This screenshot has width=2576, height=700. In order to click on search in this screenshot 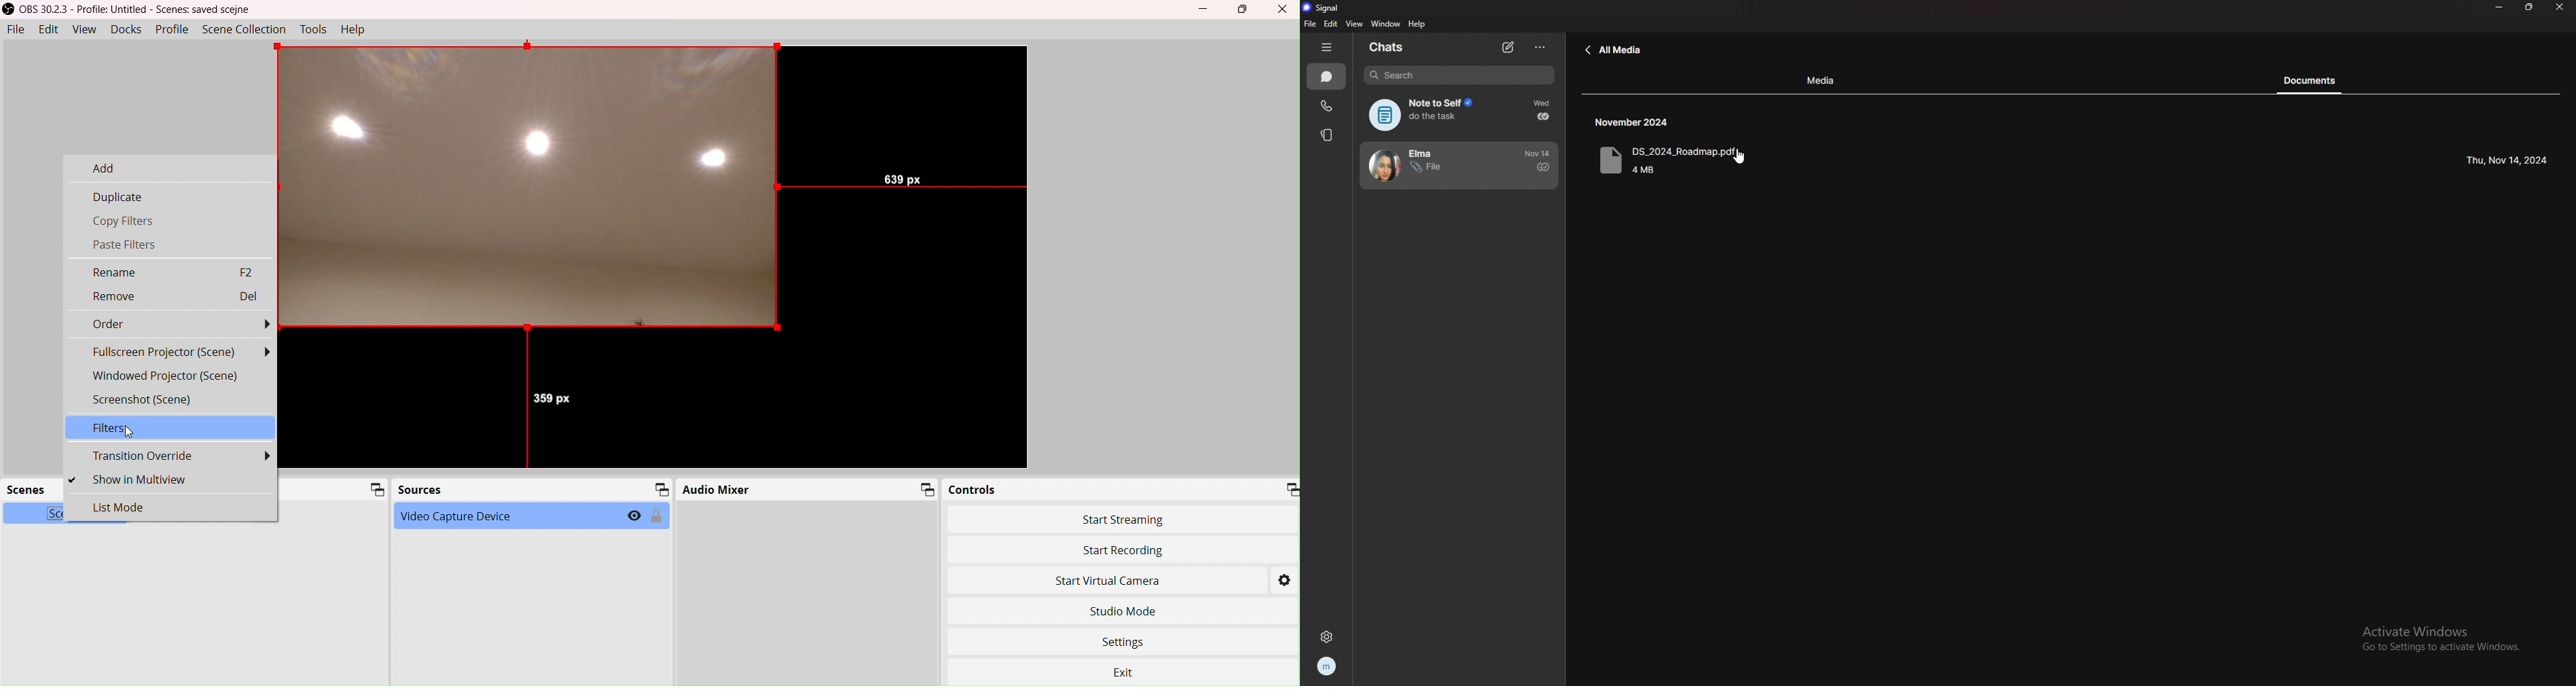, I will do `click(1459, 75)`.